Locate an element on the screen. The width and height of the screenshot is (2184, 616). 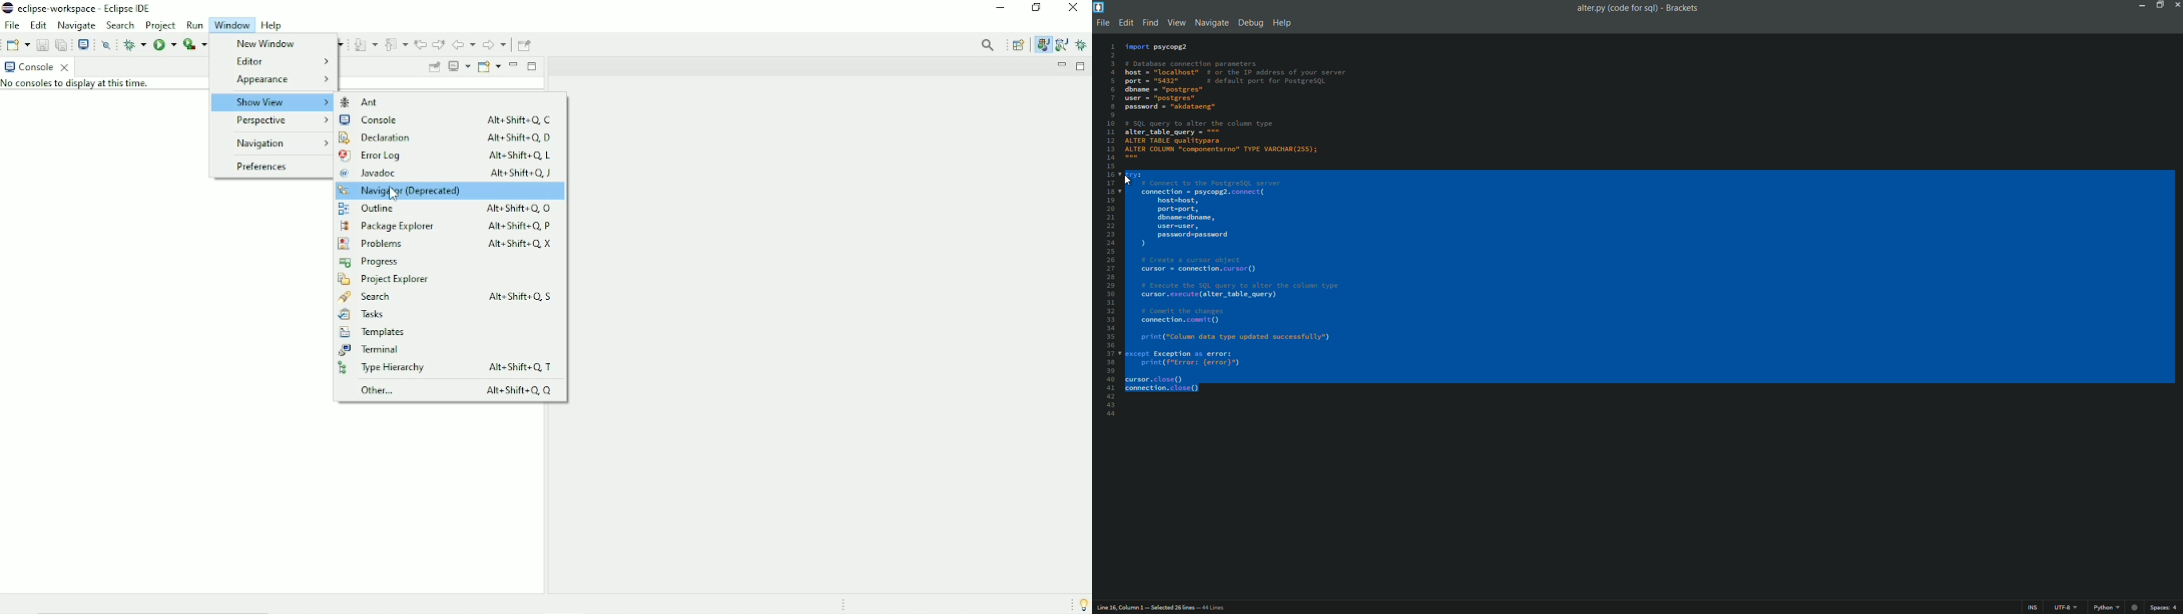
Javadoc is located at coordinates (447, 174).